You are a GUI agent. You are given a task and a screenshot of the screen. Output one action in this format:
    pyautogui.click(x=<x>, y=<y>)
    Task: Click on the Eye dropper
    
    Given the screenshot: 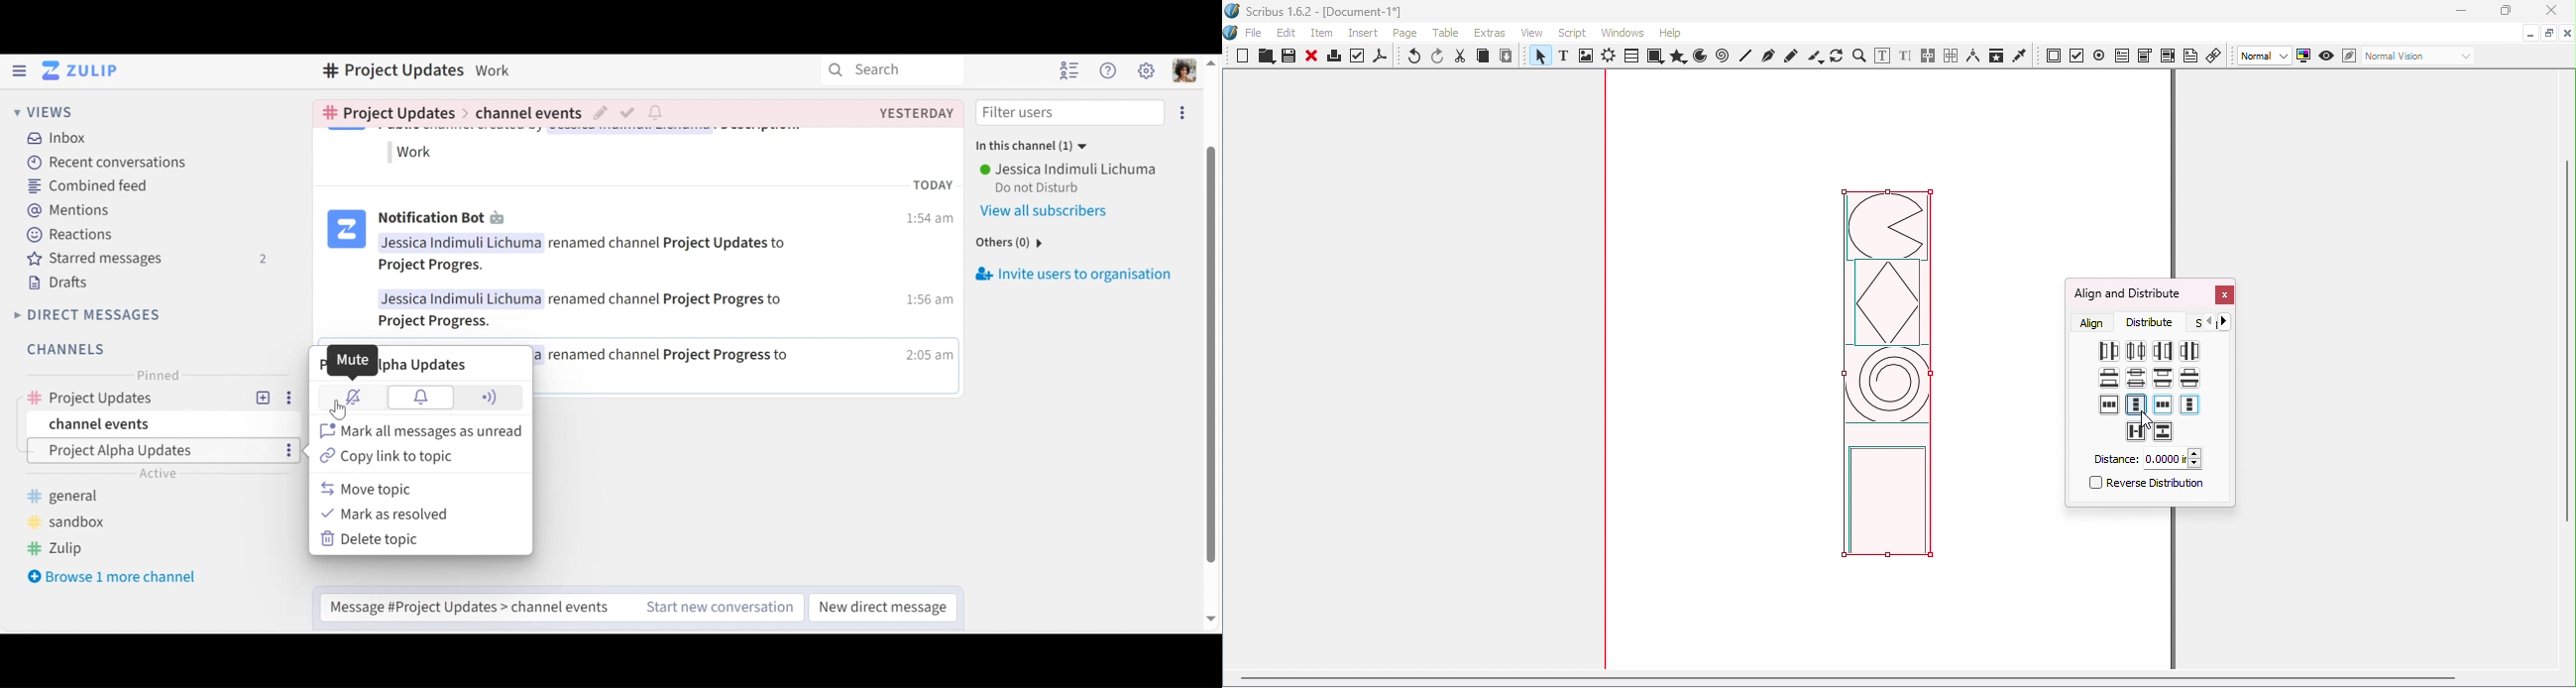 What is the action you would take?
    pyautogui.click(x=2020, y=55)
    